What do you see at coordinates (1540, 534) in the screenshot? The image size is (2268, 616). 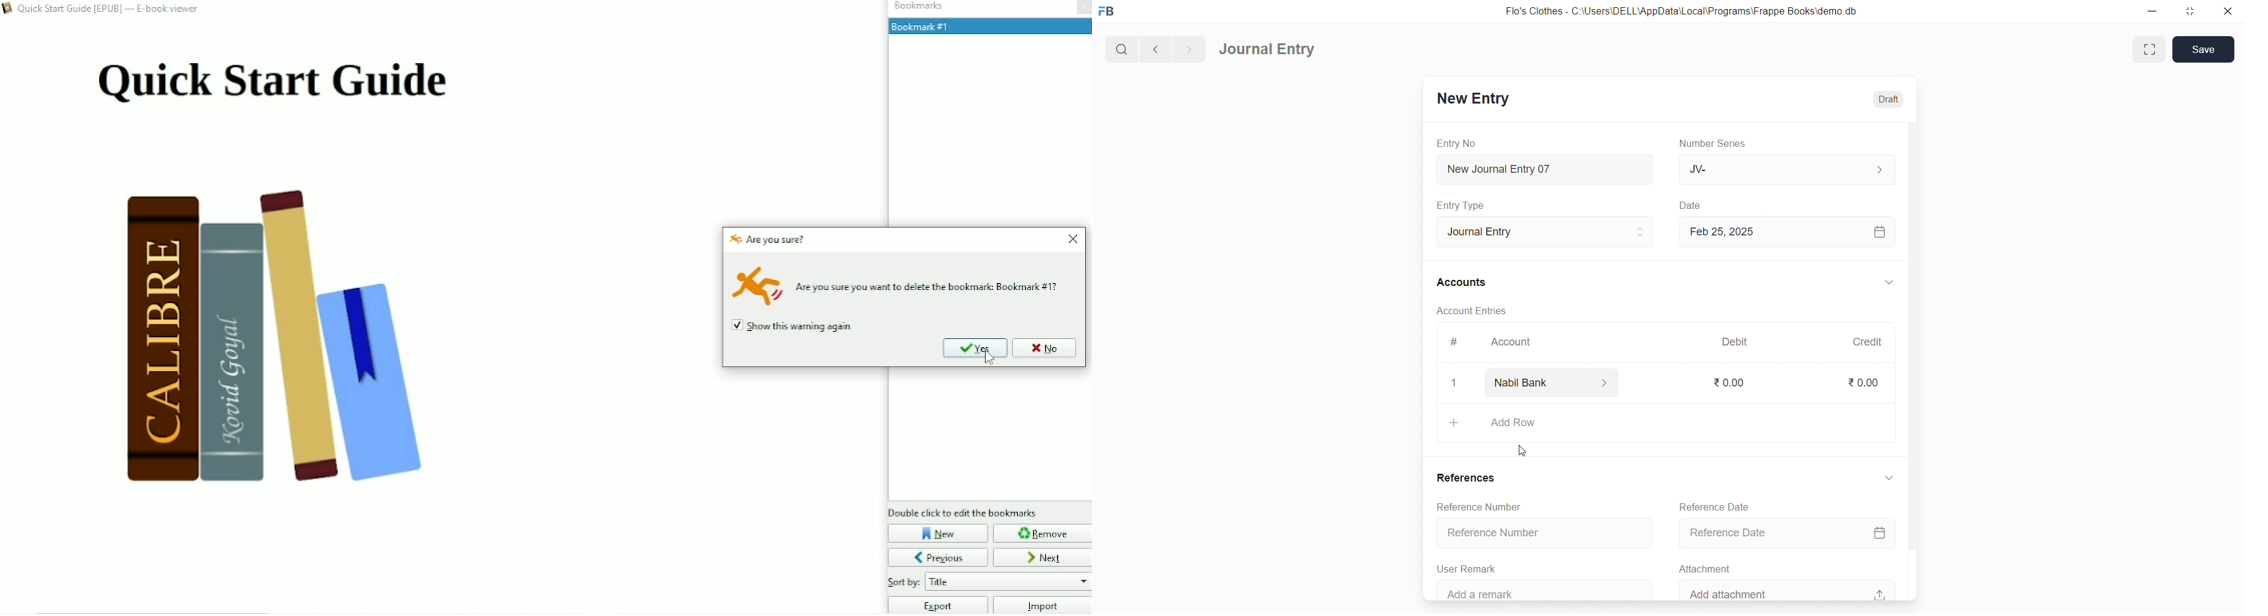 I see `Reference Number` at bounding box center [1540, 534].